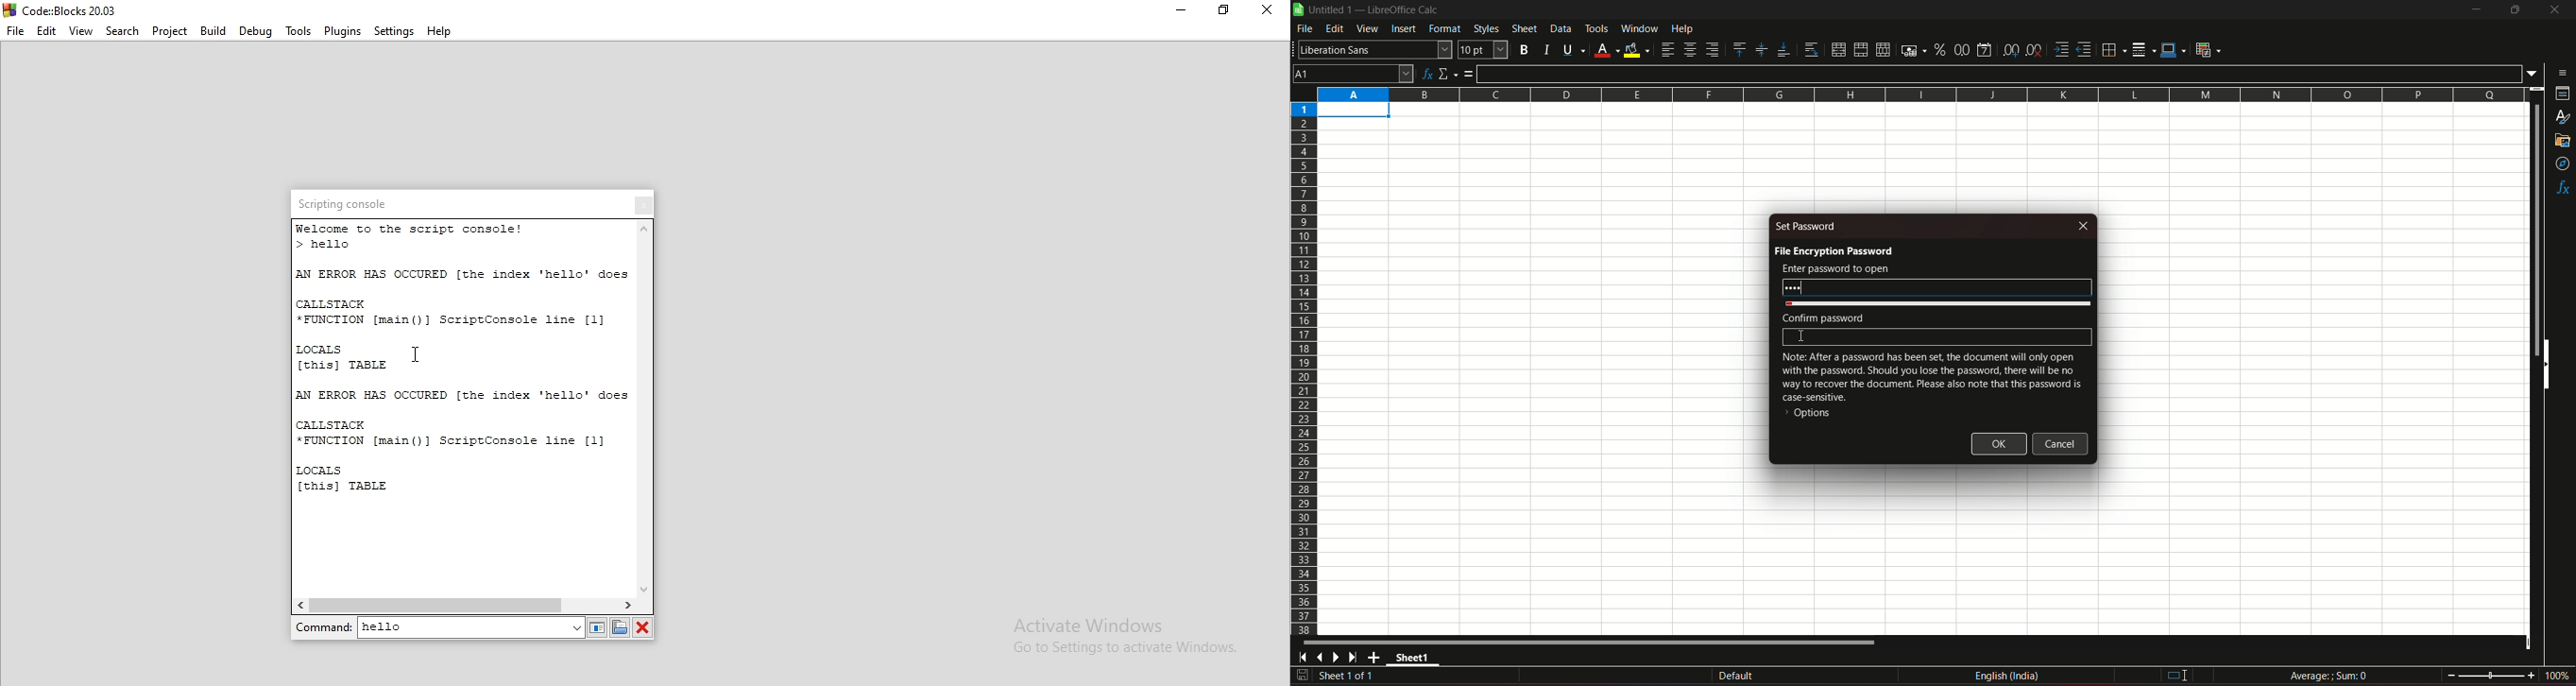 The width and height of the screenshot is (2576, 700). I want to click on close, so click(1267, 11).